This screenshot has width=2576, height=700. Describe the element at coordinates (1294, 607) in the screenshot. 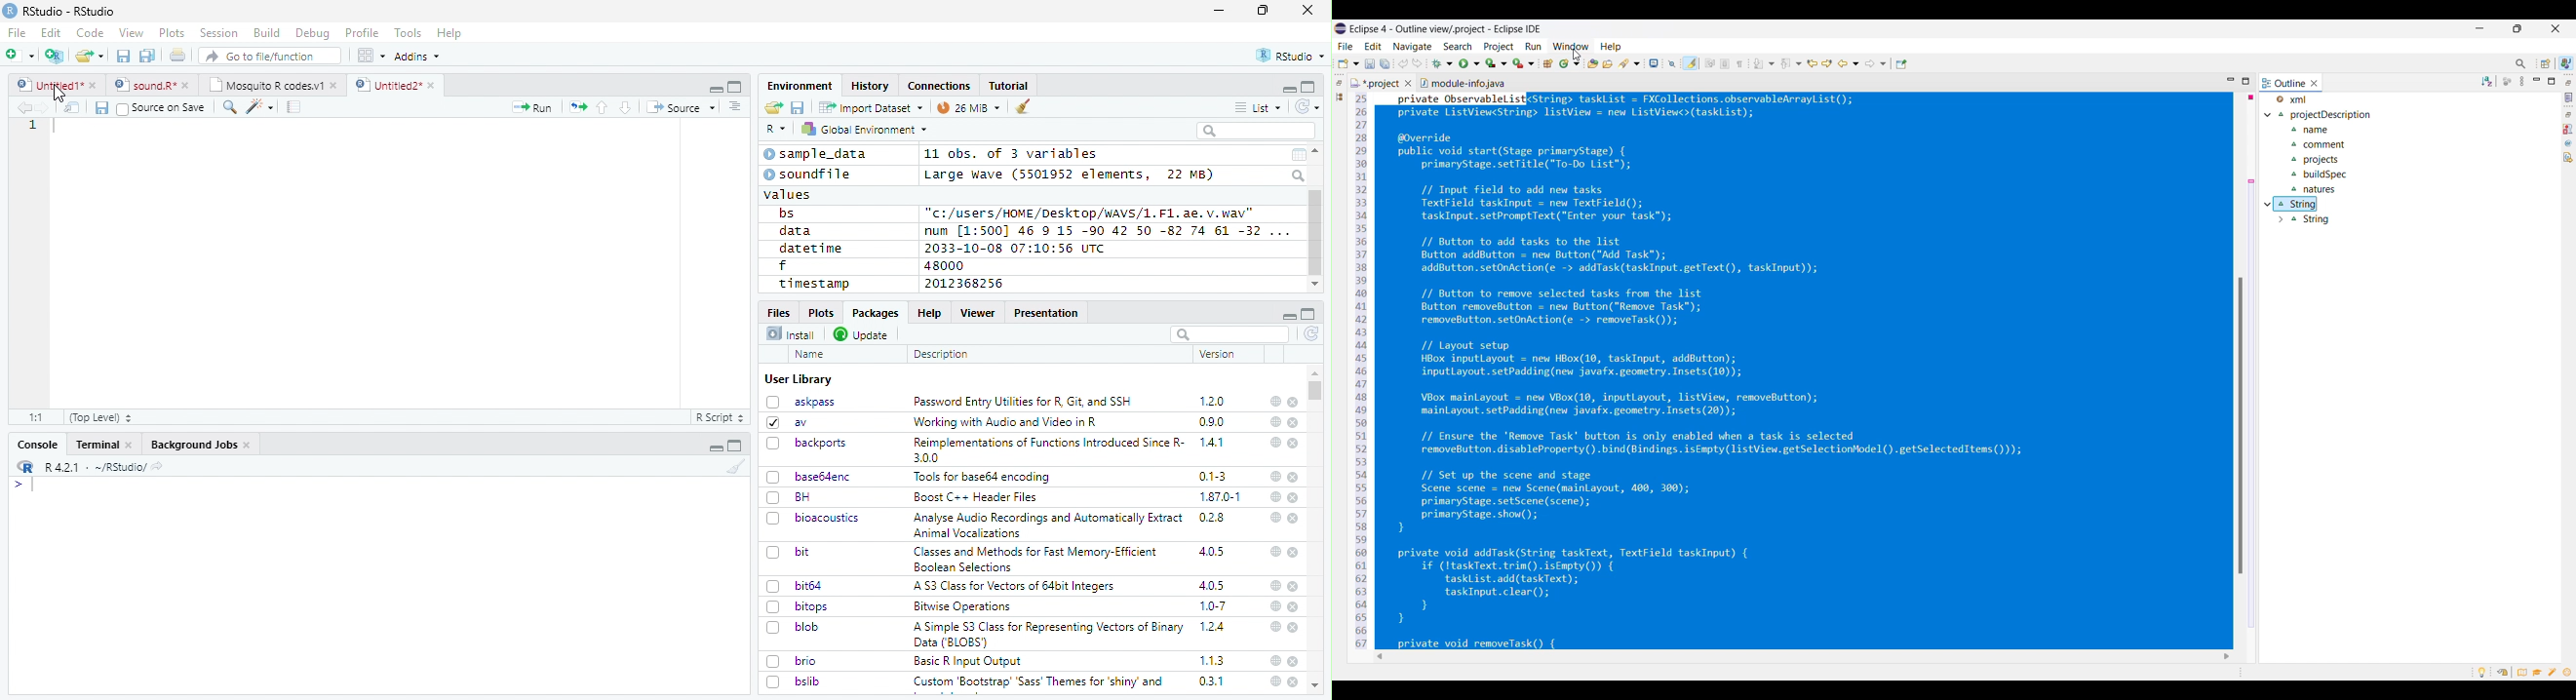

I see `close` at that location.